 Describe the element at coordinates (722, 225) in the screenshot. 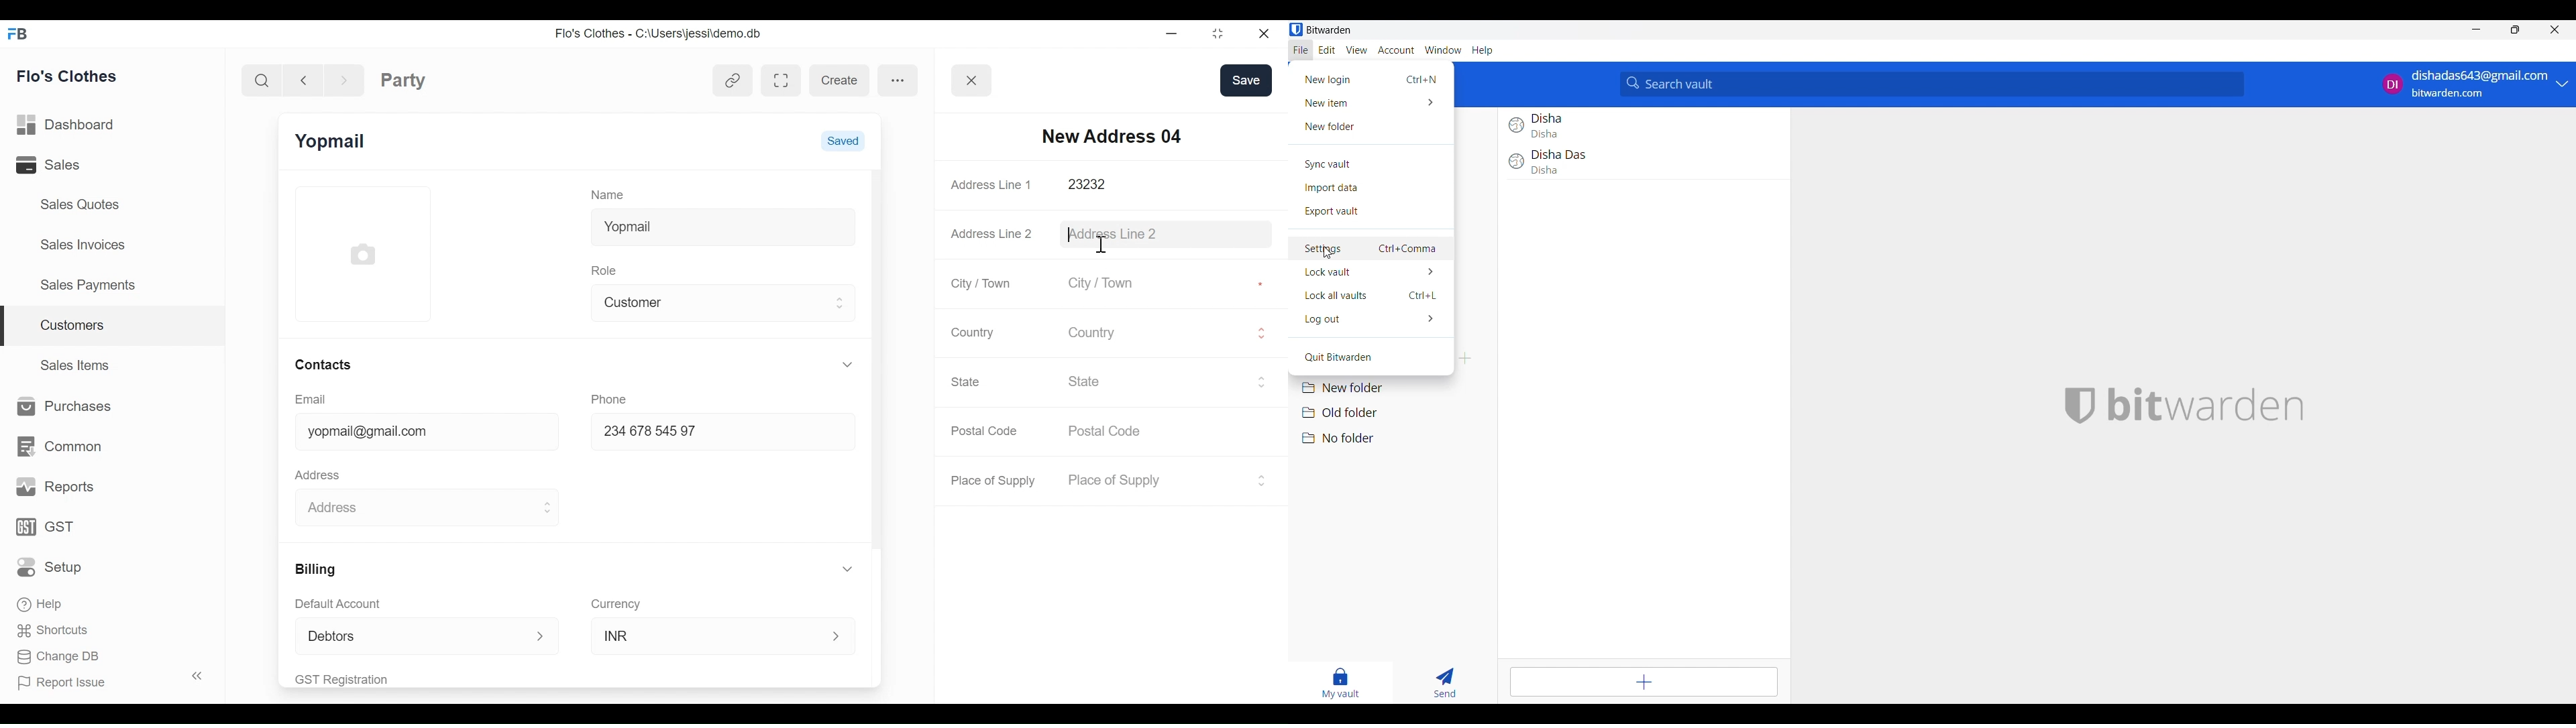

I see `Yopmail` at that location.